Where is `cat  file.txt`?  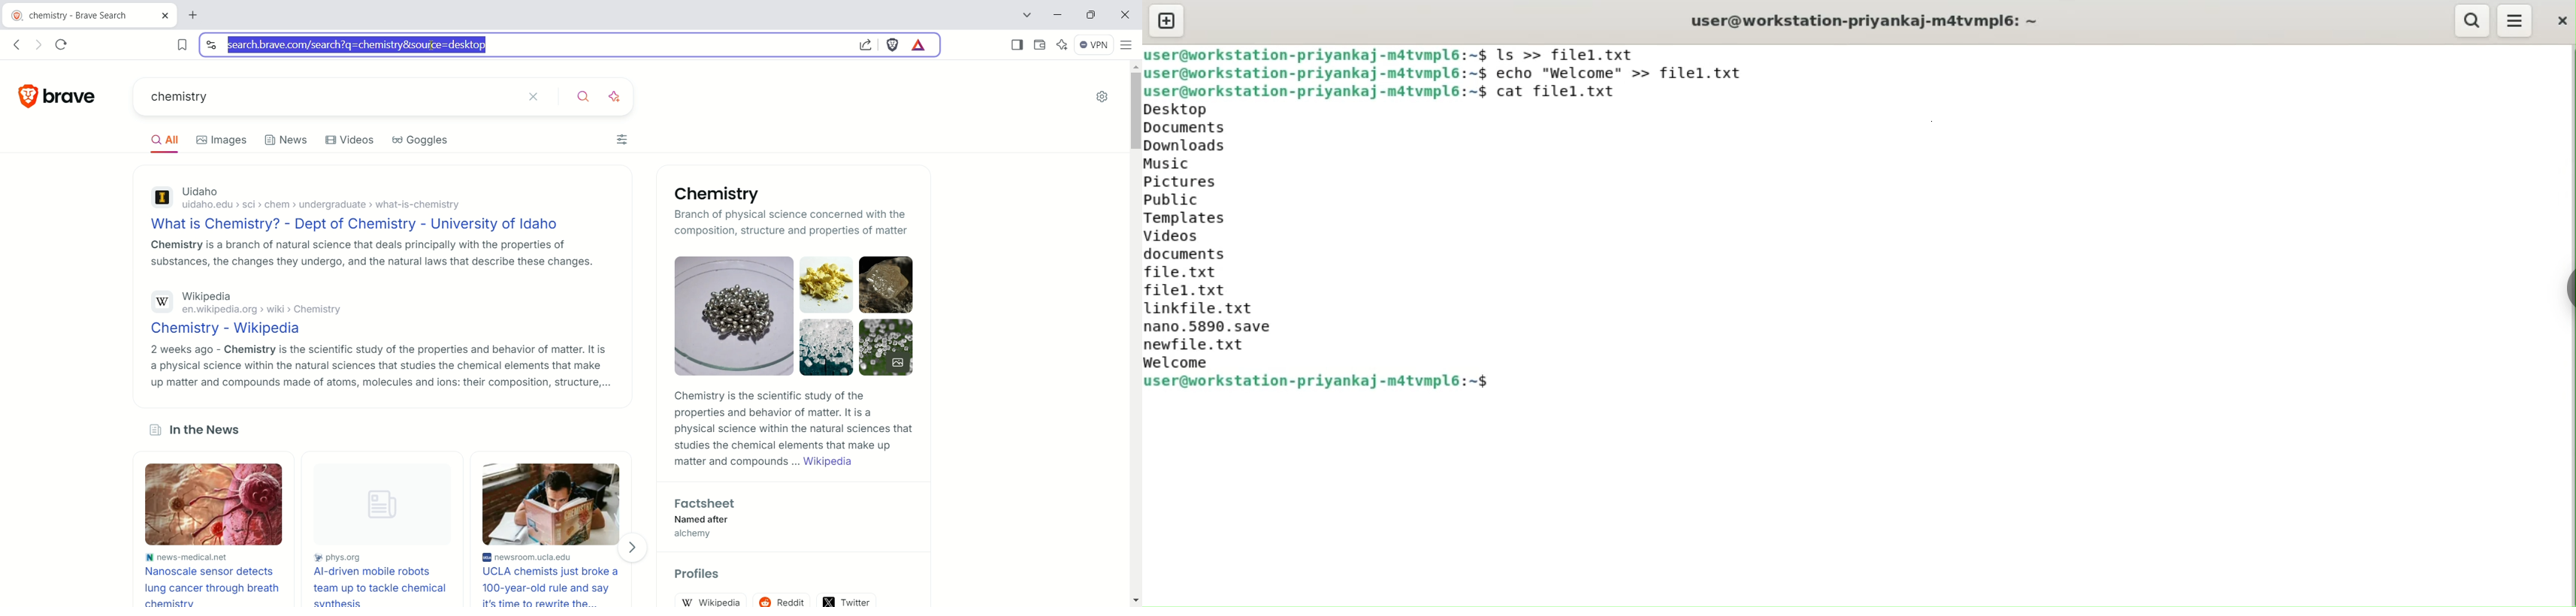 cat  file.txt is located at coordinates (1569, 94).